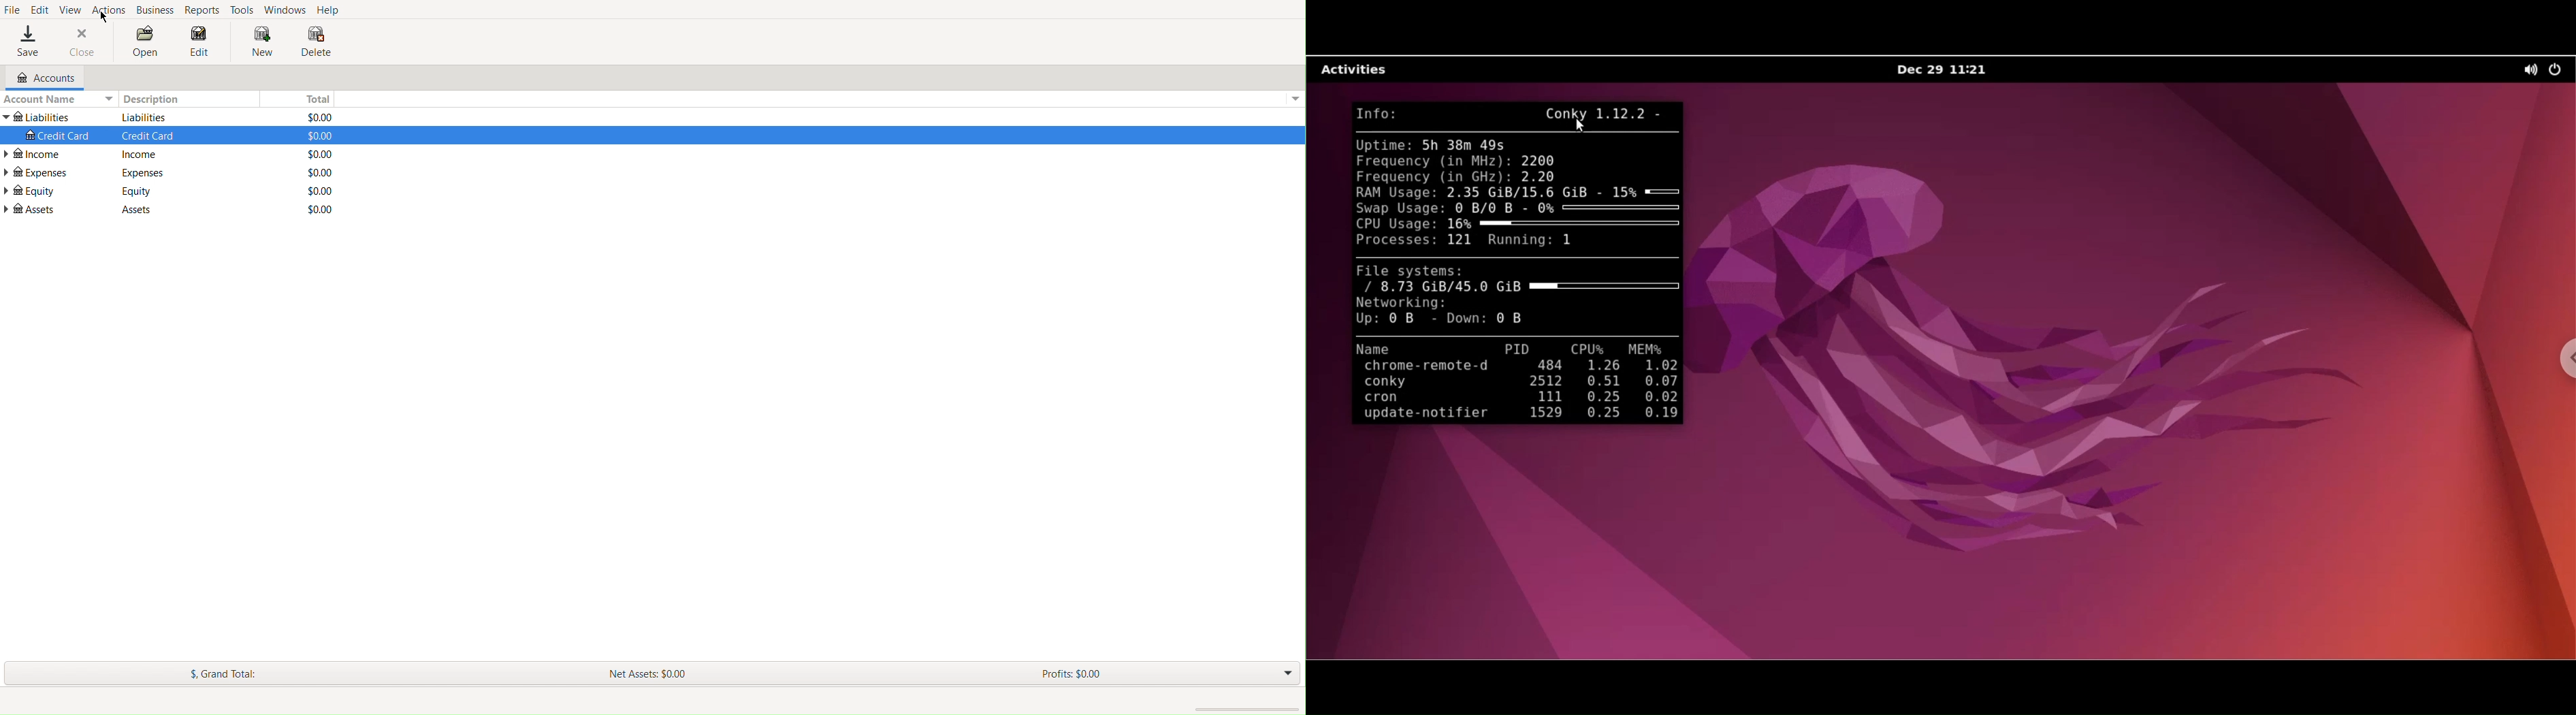 The width and height of the screenshot is (2576, 728). What do you see at coordinates (27, 41) in the screenshot?
I see `Save` at bounding box center [27, 41].